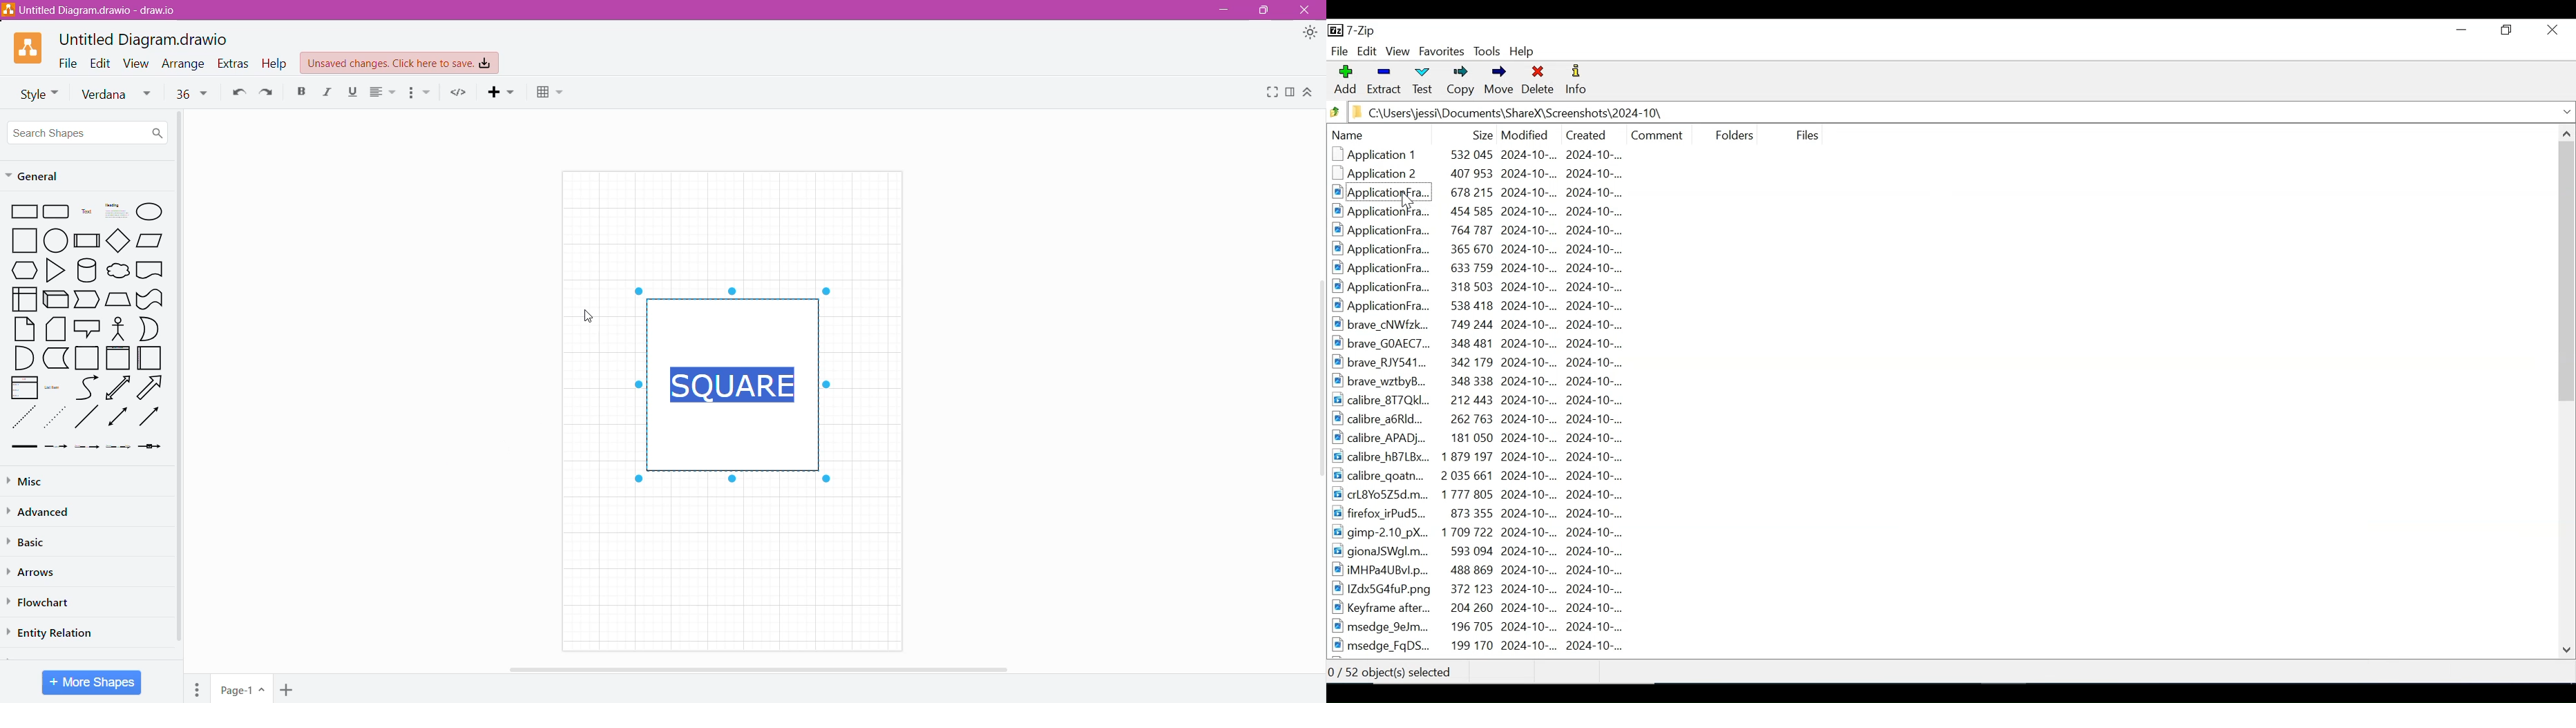  What do you see at coordinates (350, 95) in the screenshot?
I see `Underline` at bounding box center [350, 95].